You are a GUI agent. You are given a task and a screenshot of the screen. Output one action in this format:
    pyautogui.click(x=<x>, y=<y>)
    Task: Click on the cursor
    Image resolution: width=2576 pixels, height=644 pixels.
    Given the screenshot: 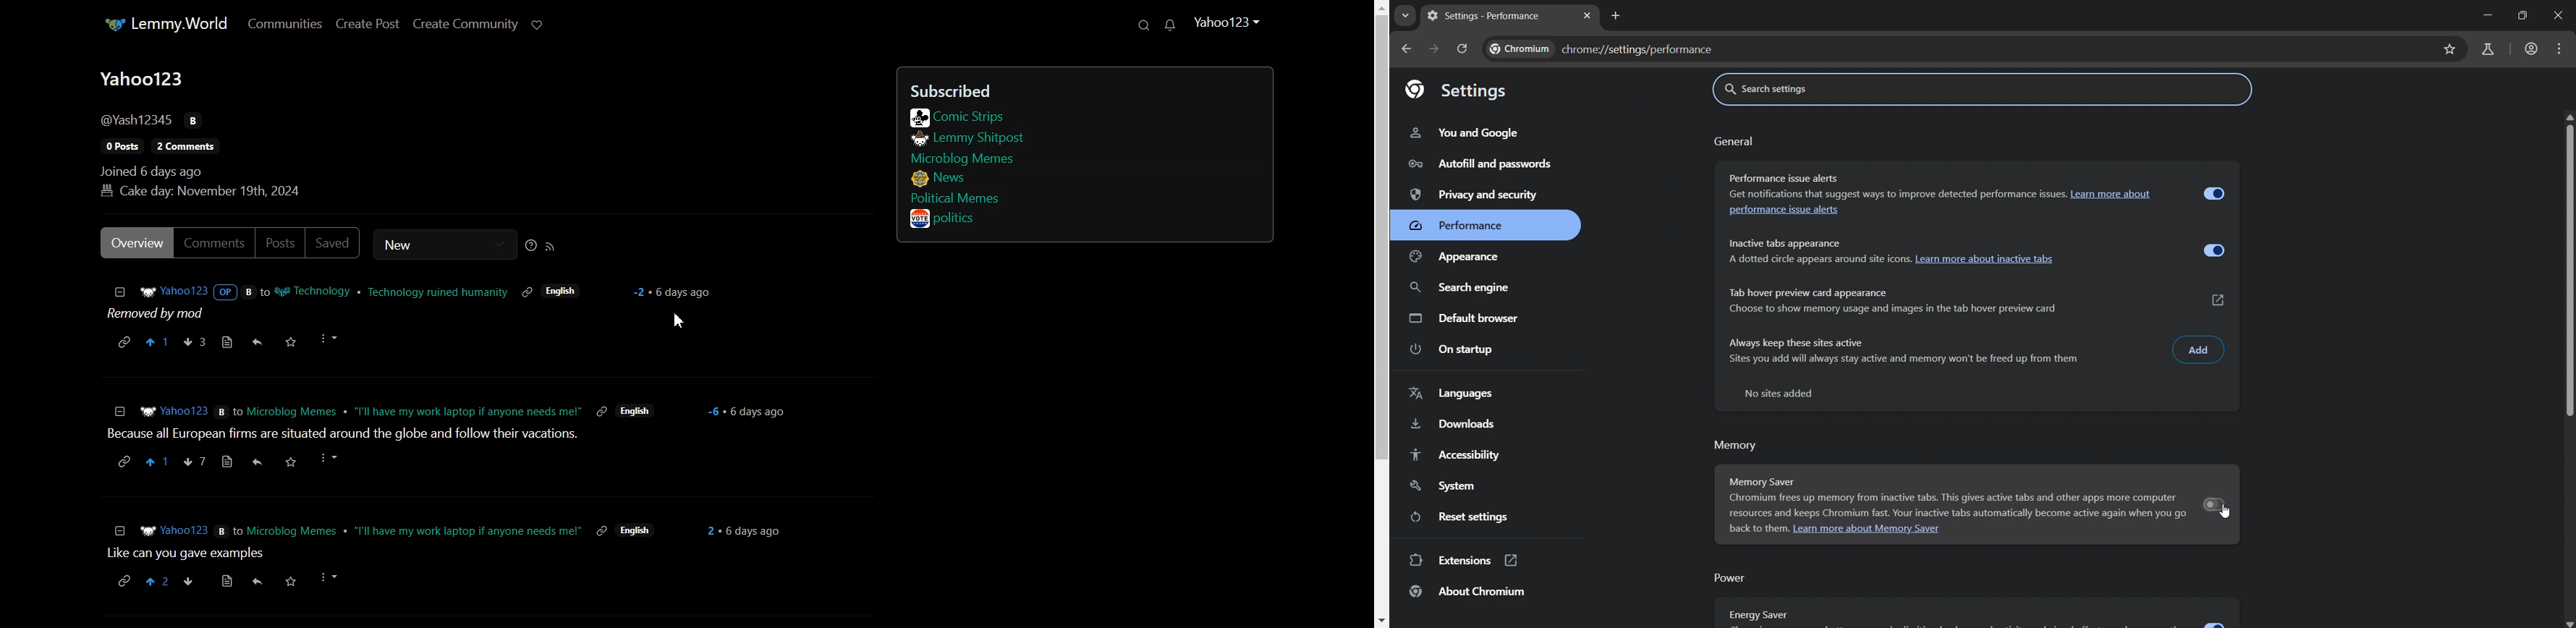 What is the action you would take?
    pyautogui.click(x=2226, y=510)
    